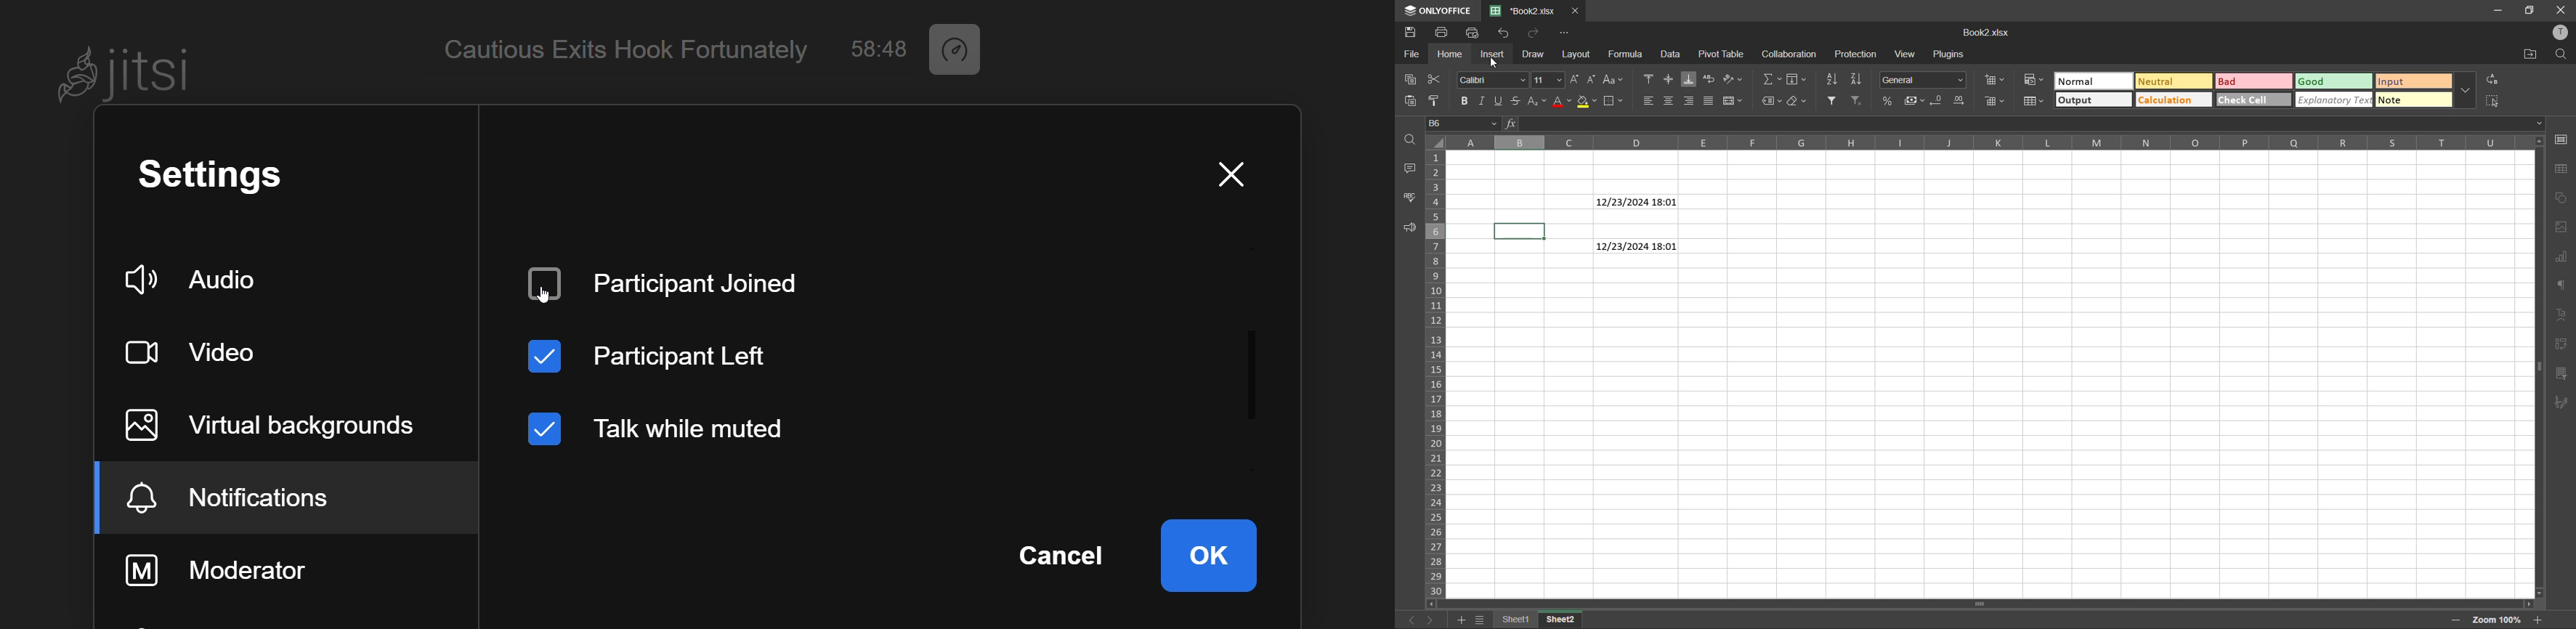 This screenshot has height=644, width=2576. What do you see at coordinates (2535, 620) in the screenshot?
I see `zoom in` at bounding box center [2535, 620].